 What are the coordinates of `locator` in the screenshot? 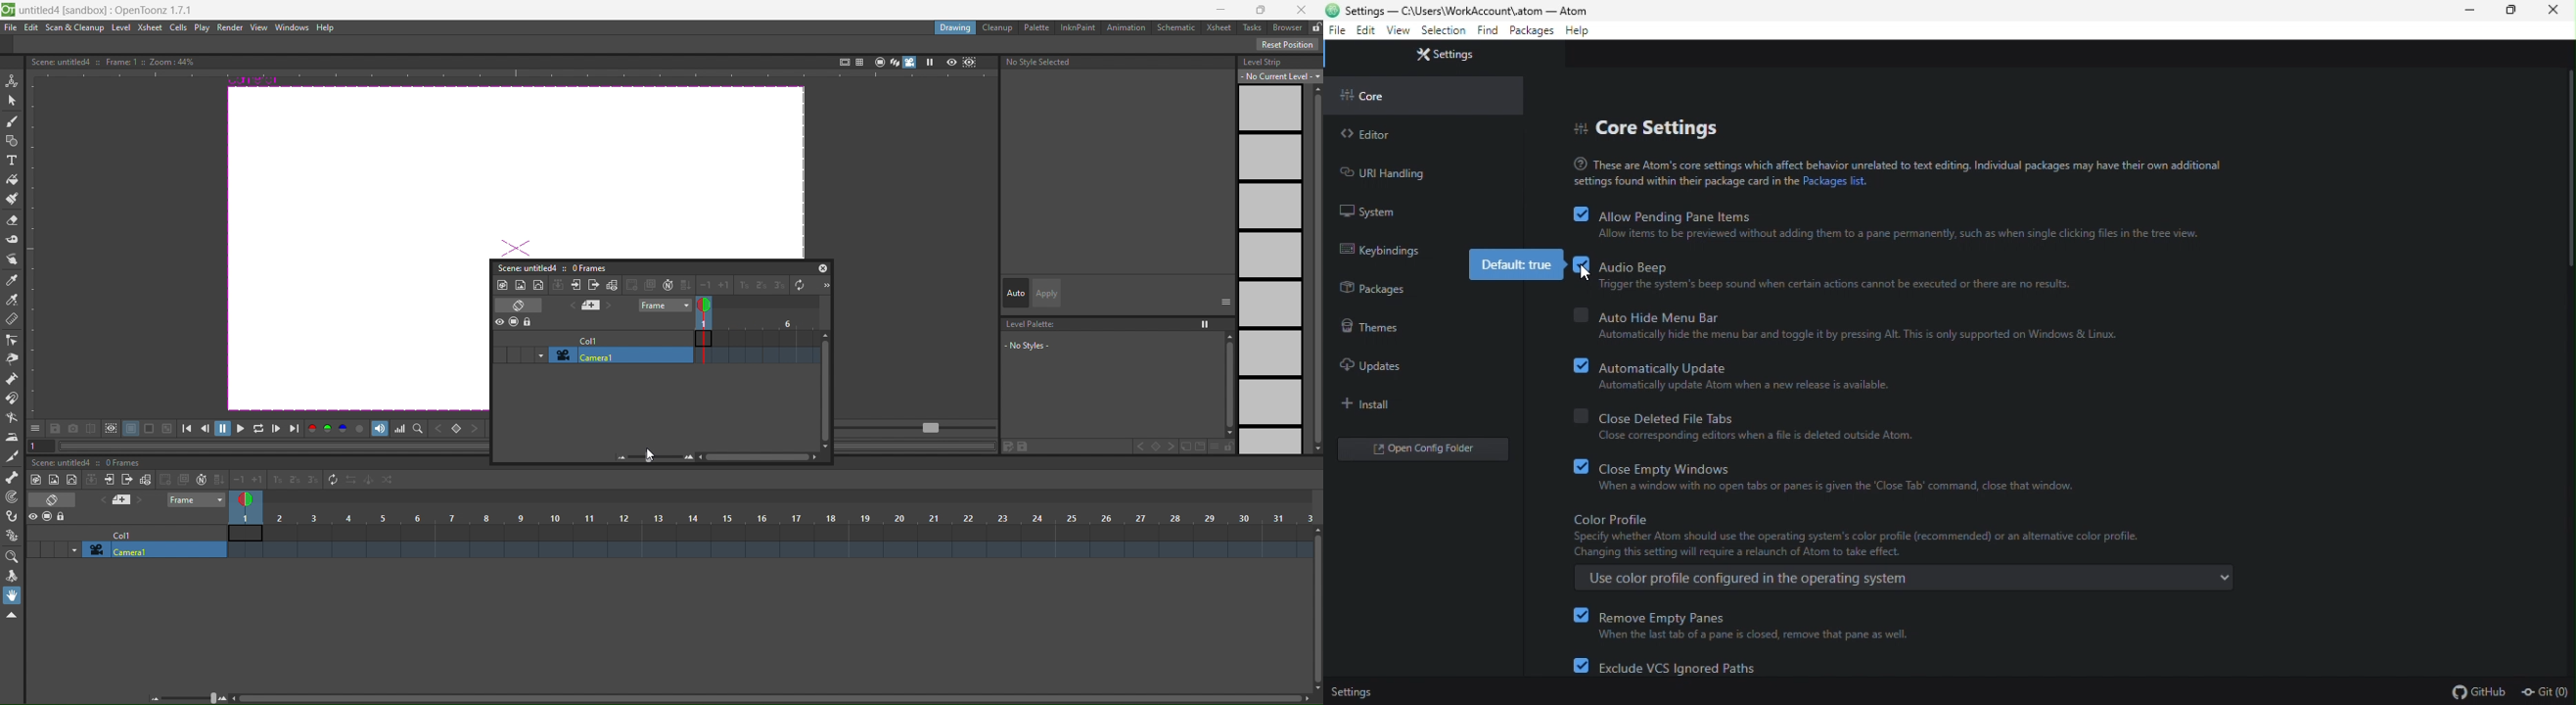 It's located at (419, 429).